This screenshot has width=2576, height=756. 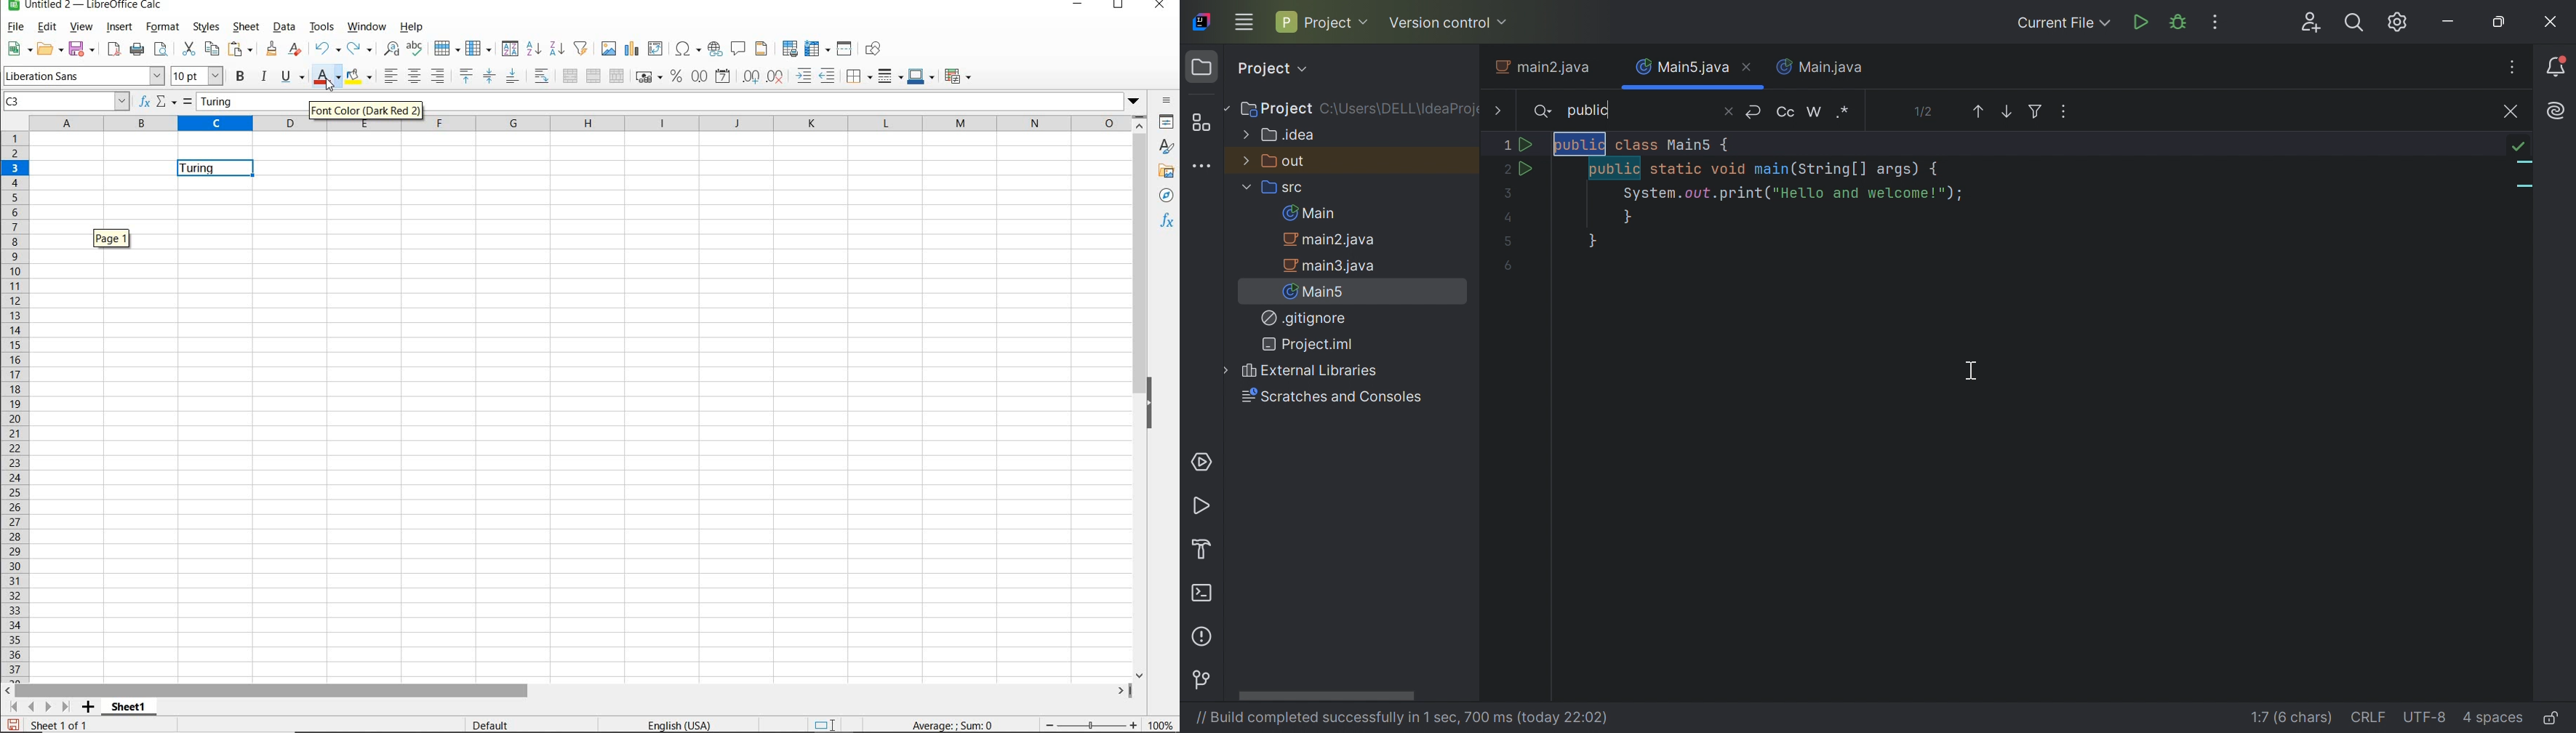 What do you see at coordinates (416, 48) in the screenshot?
I see `SPELLING` at bounding box center [416, 48].